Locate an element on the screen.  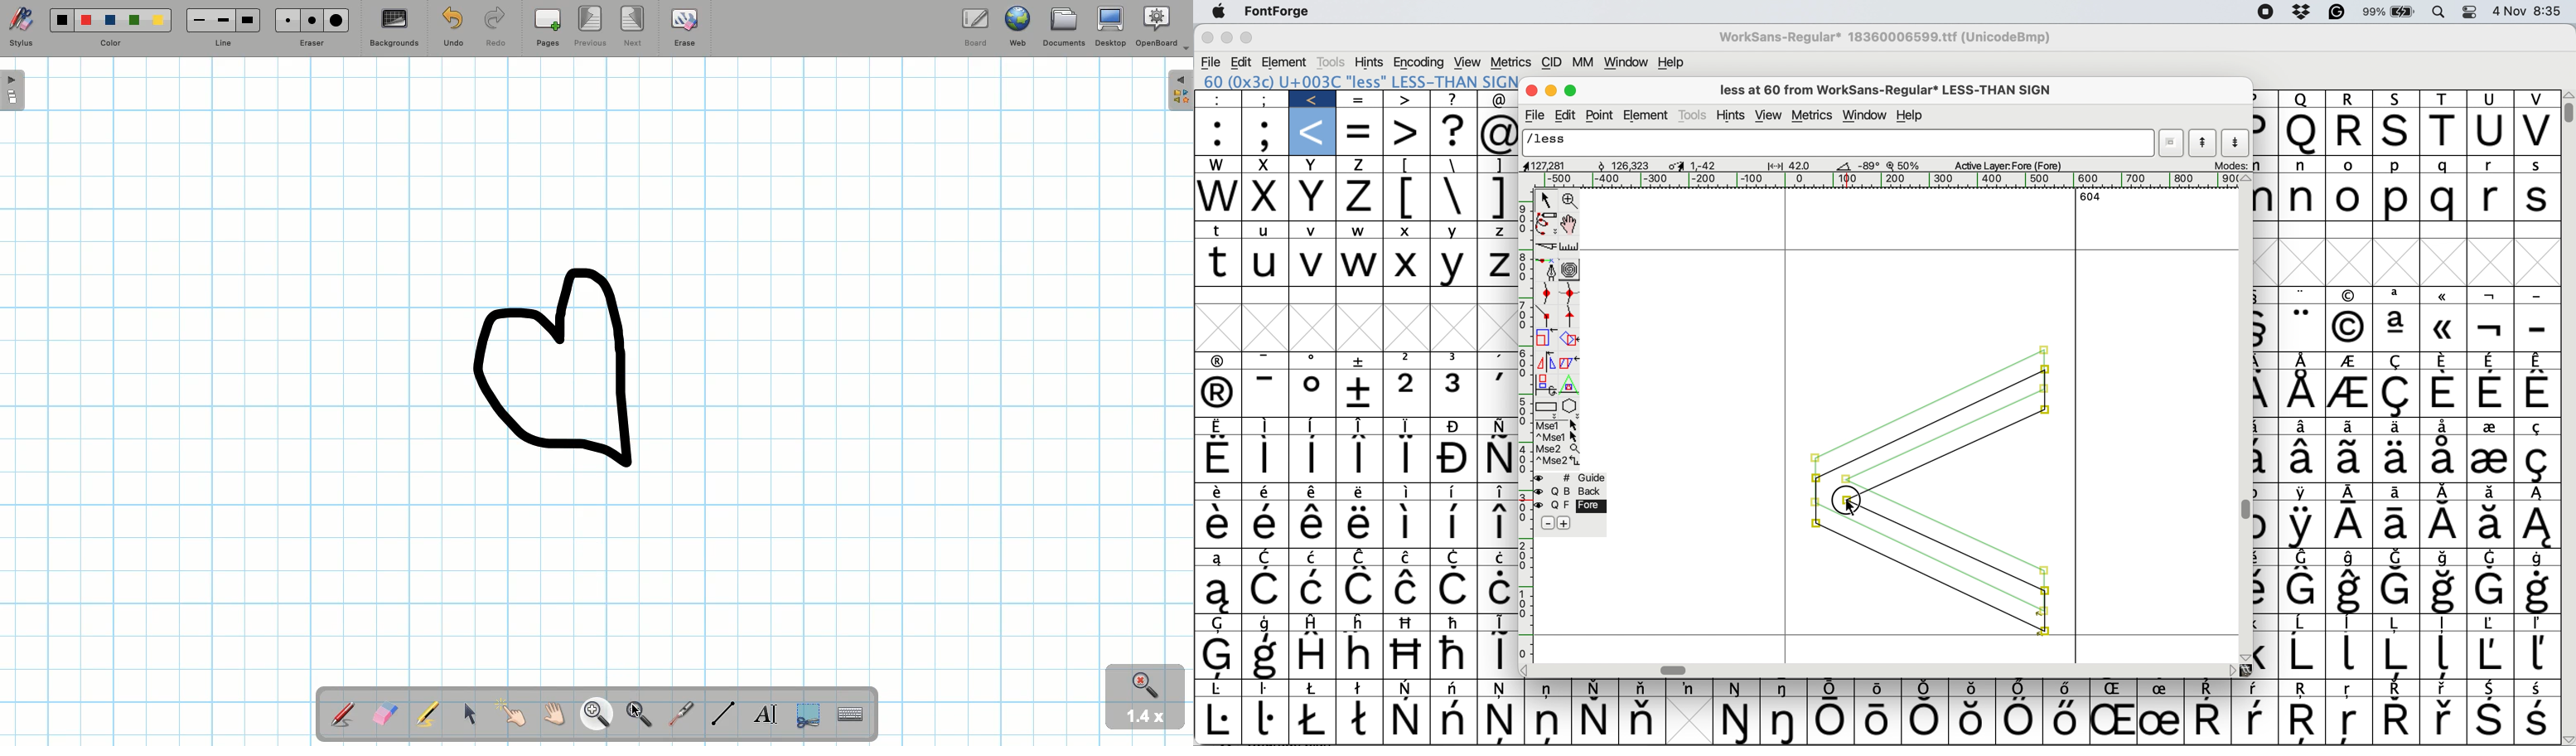
horizontal scroll bar is located at coordinates (1876, 669).